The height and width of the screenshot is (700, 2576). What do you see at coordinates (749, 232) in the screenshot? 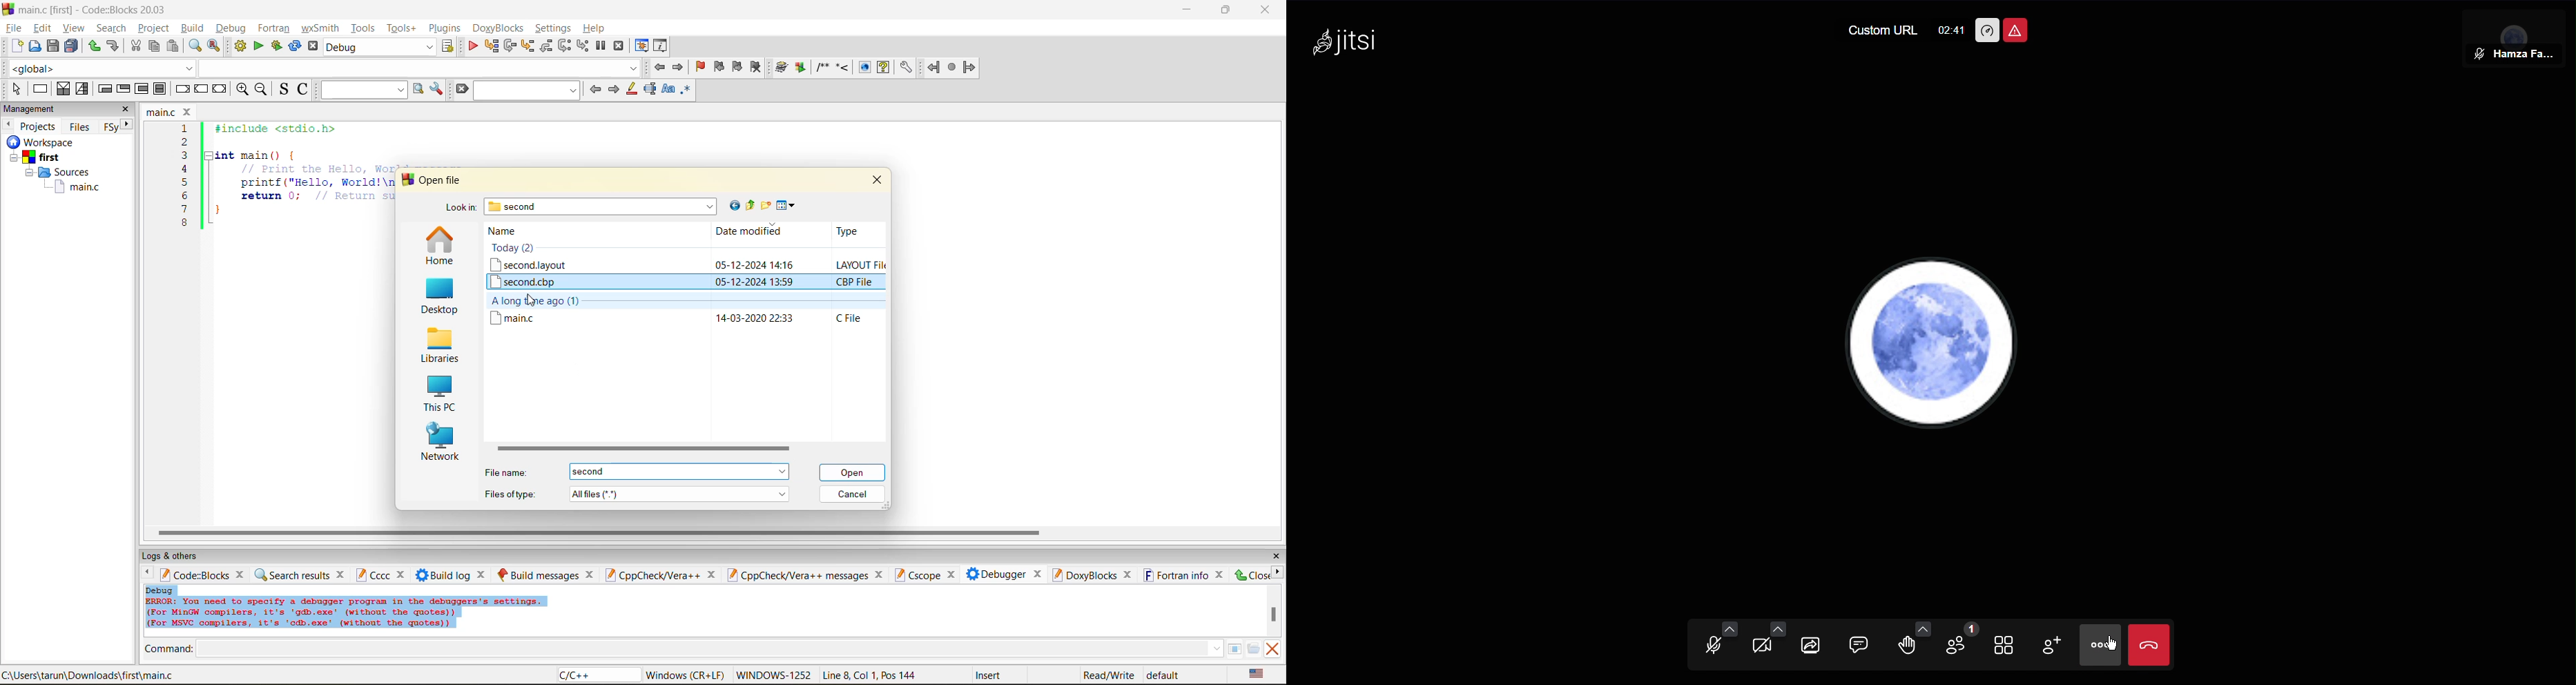
I see `date modified` at bounding box center [749, 232].